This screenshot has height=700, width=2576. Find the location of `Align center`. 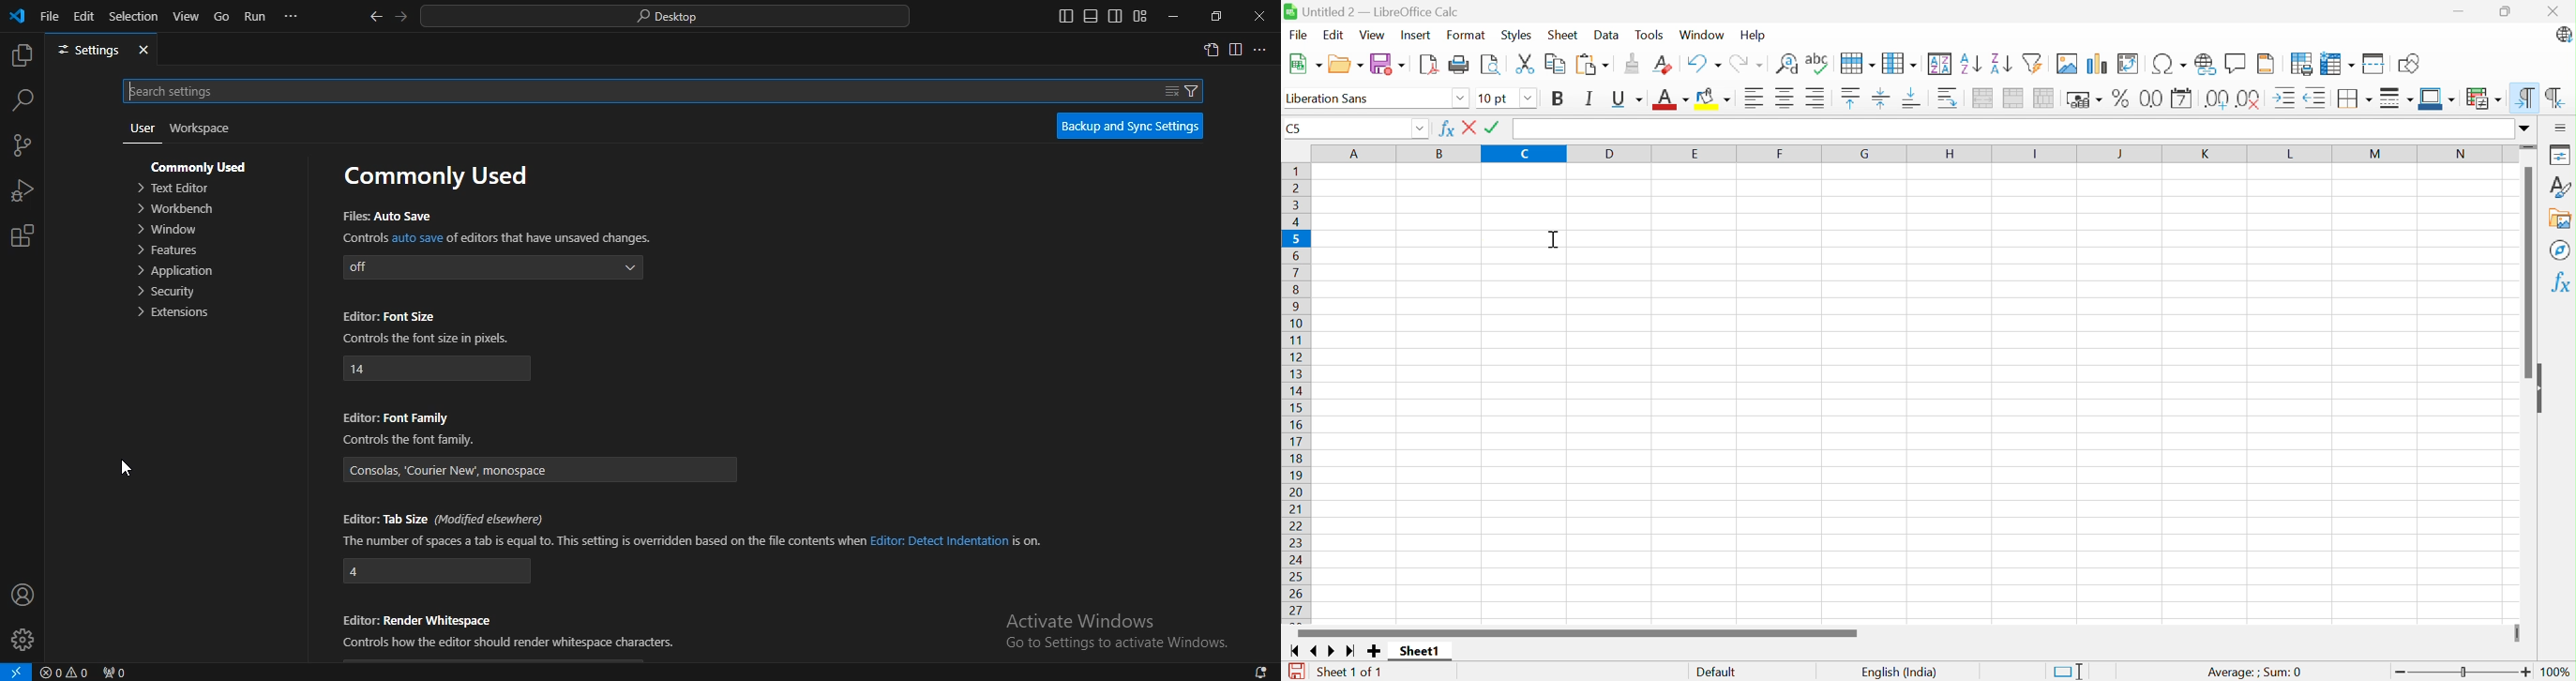

Align center is located at coordinates (1786, 99).